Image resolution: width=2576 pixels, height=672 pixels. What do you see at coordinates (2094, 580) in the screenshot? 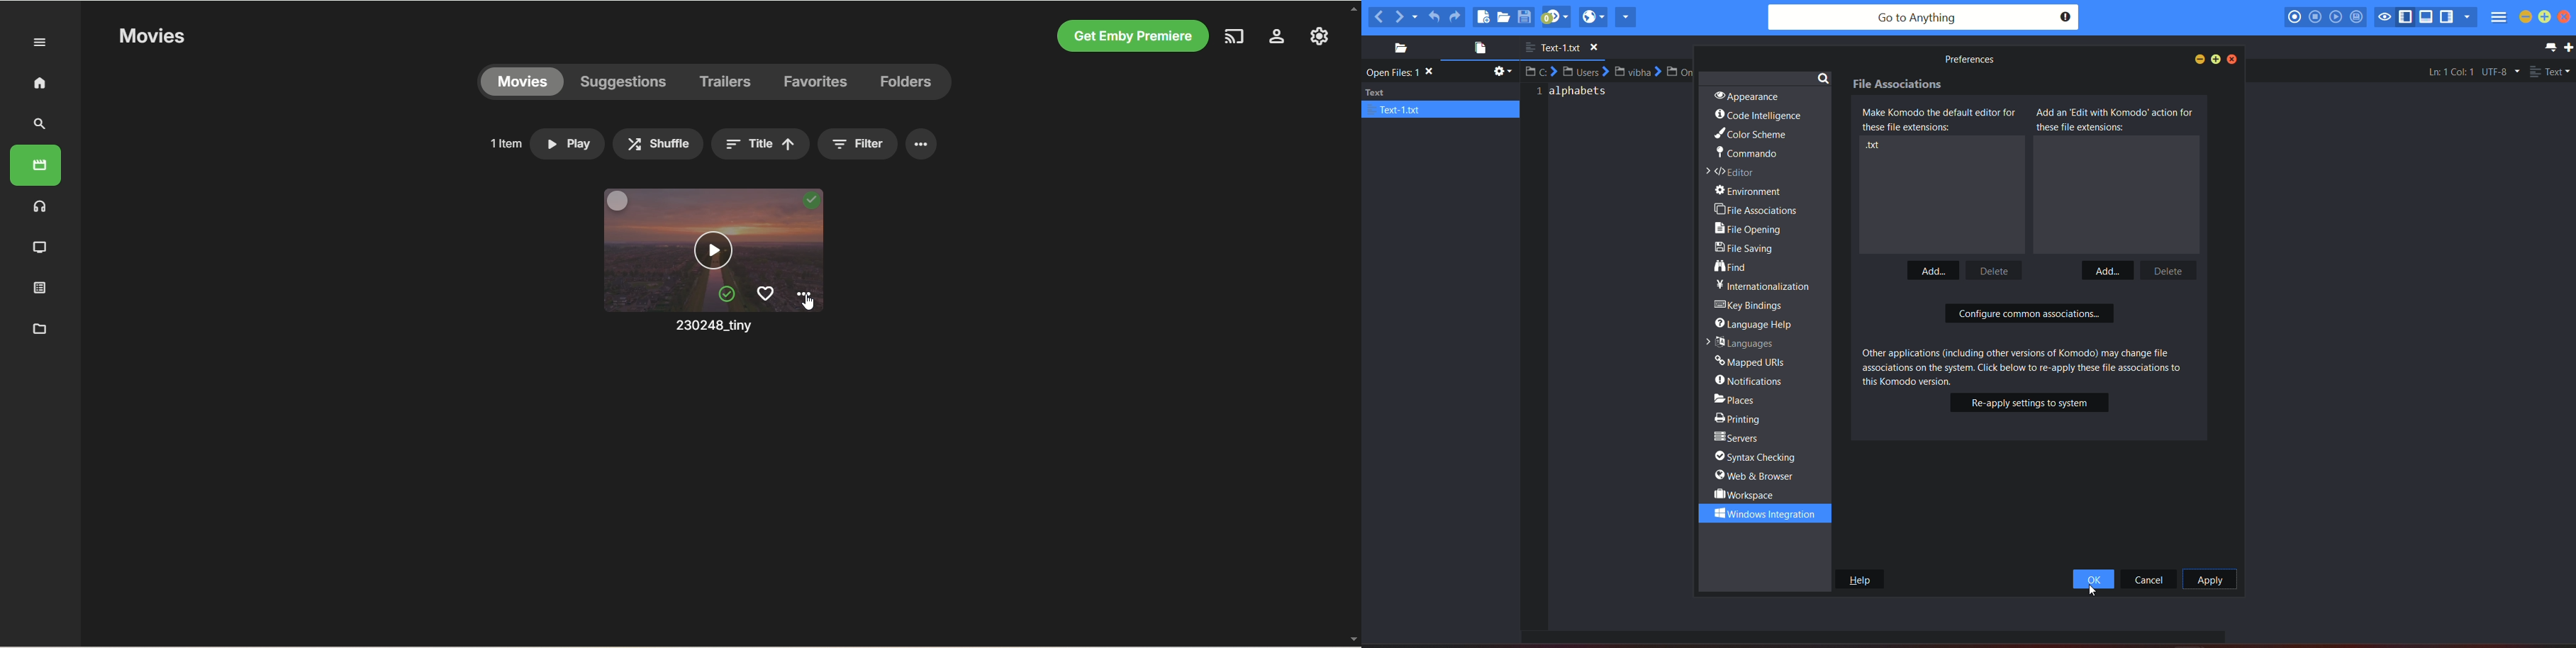
I see `ok` at bounding box center [2094, 580].